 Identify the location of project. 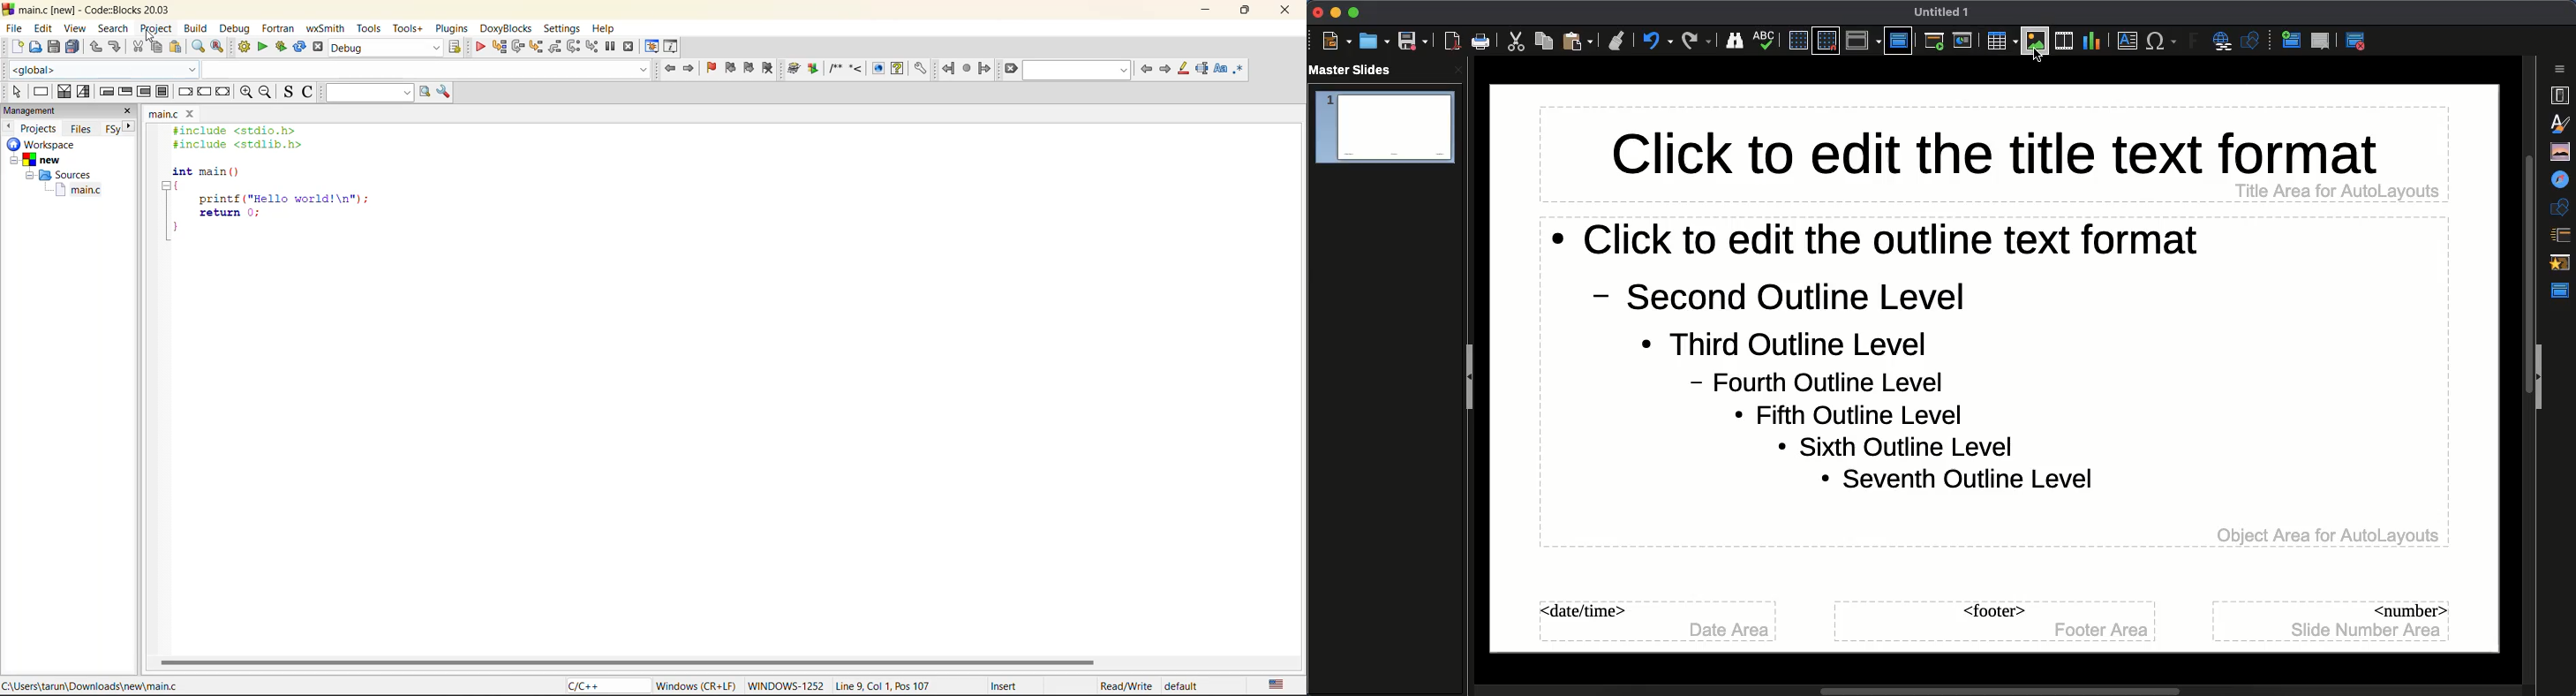
(157, 27).